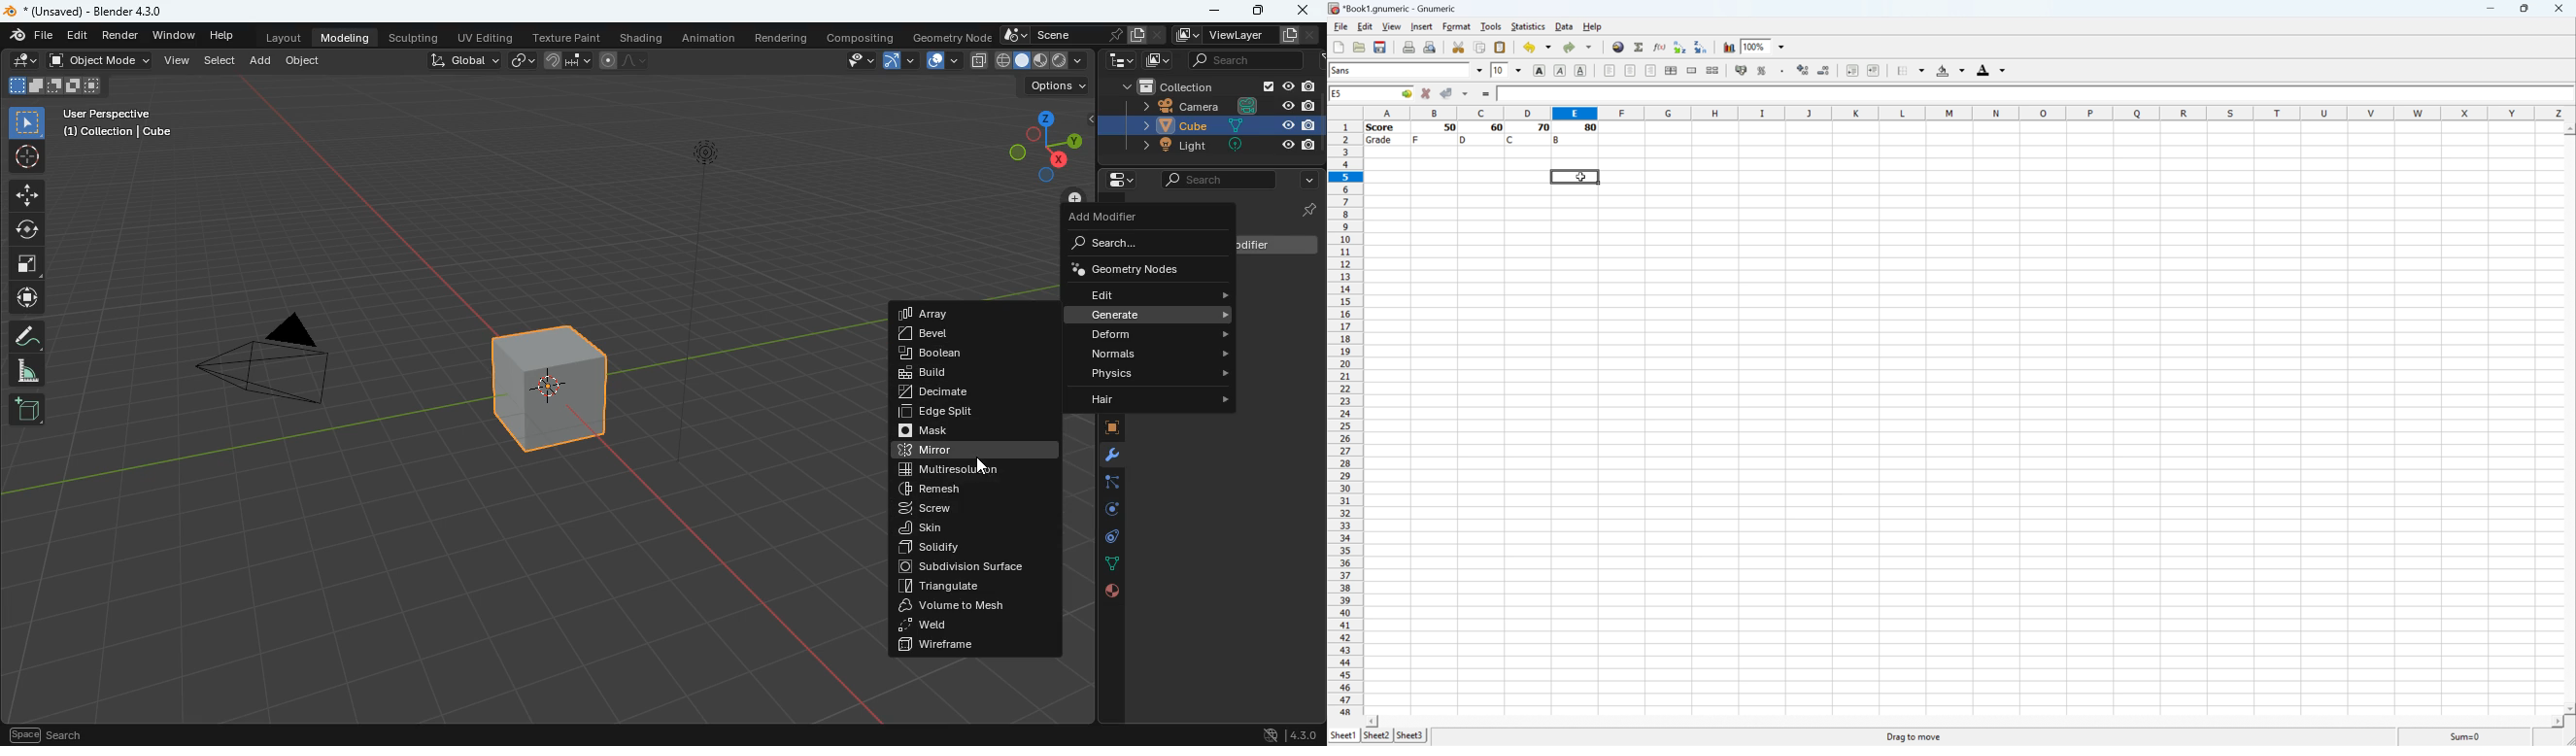 This screenshot has width=2576, height=756. What do you see at coordinates (1514, 69) in the screenshot?
I see `Drop Down` at bounding box center [1514, 69].